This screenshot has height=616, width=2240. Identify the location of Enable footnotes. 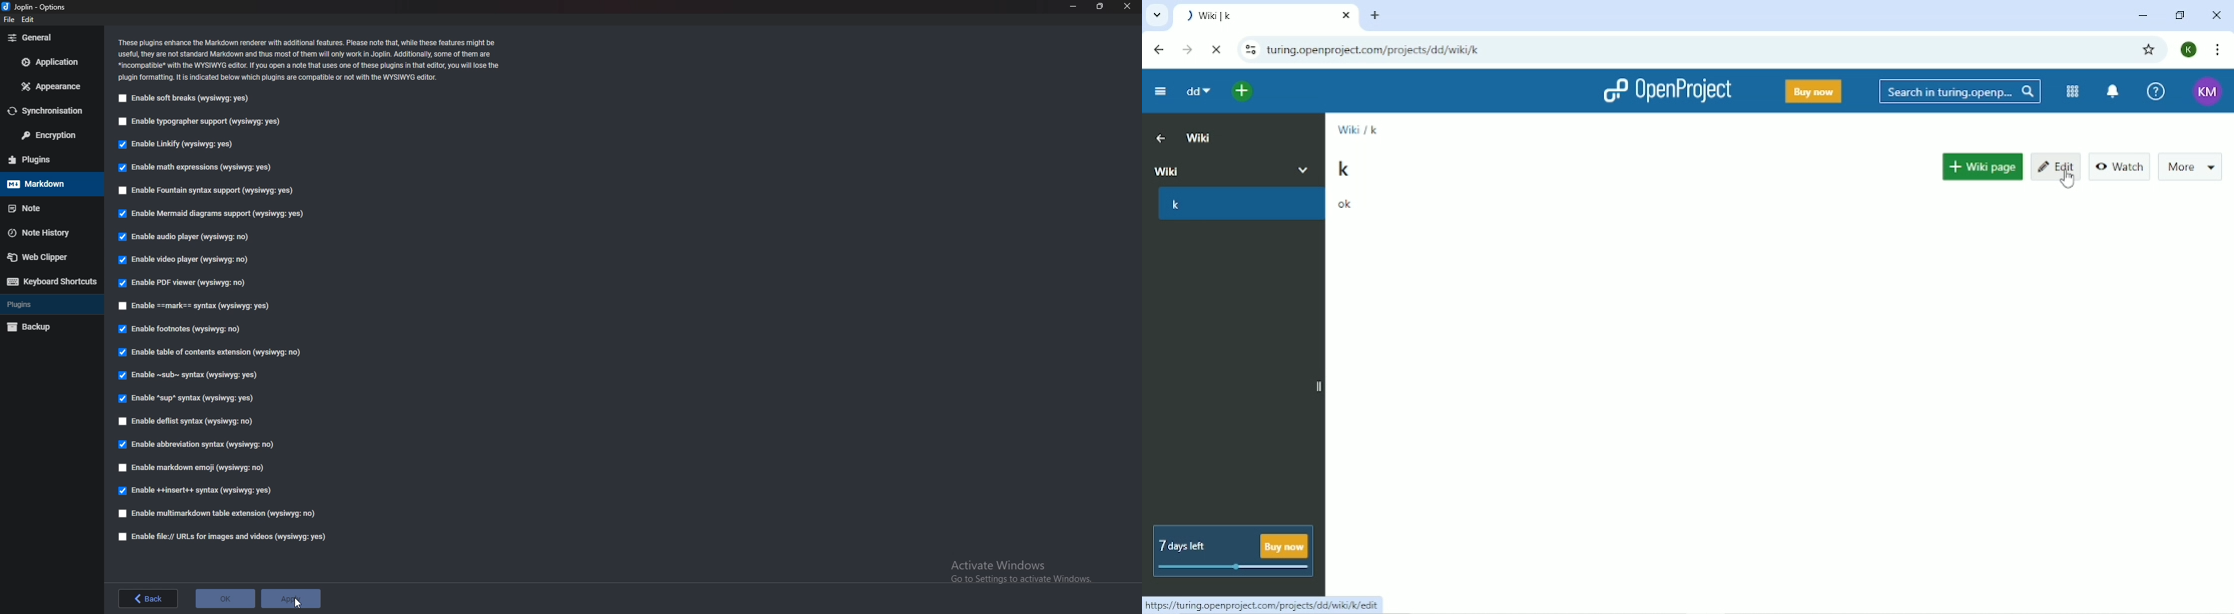
(182, 331).